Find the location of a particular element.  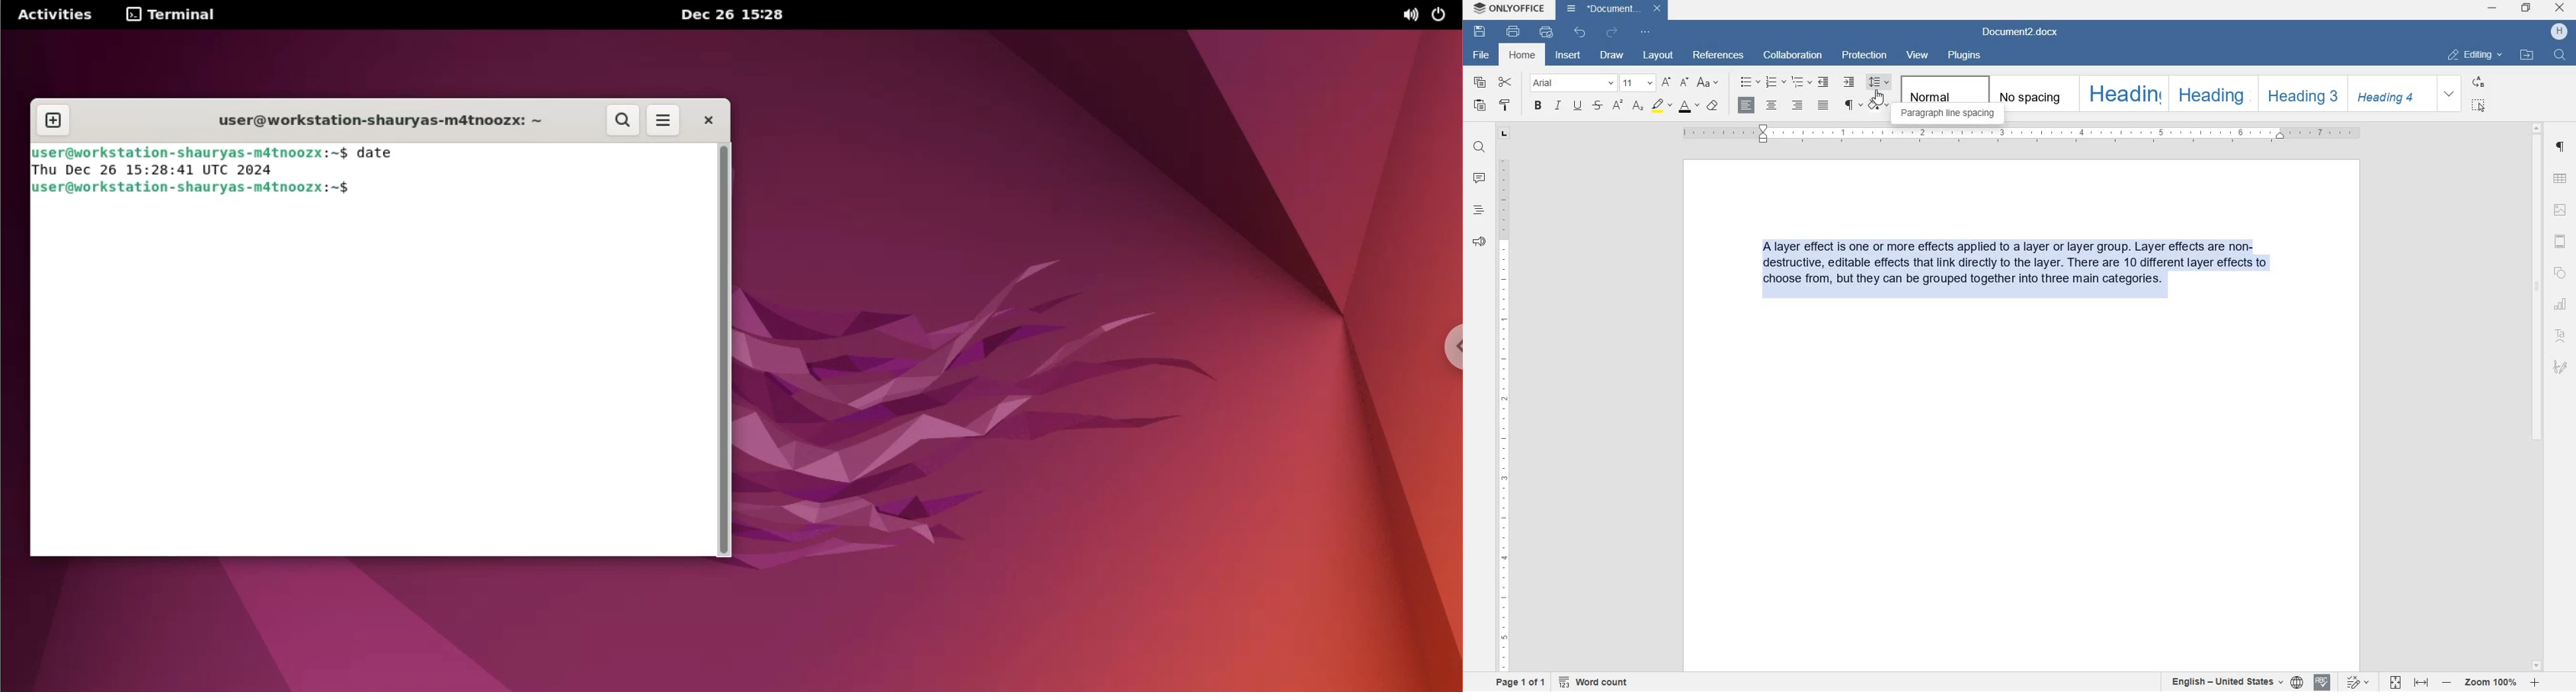

normal is located at coordinates (1942, 89).